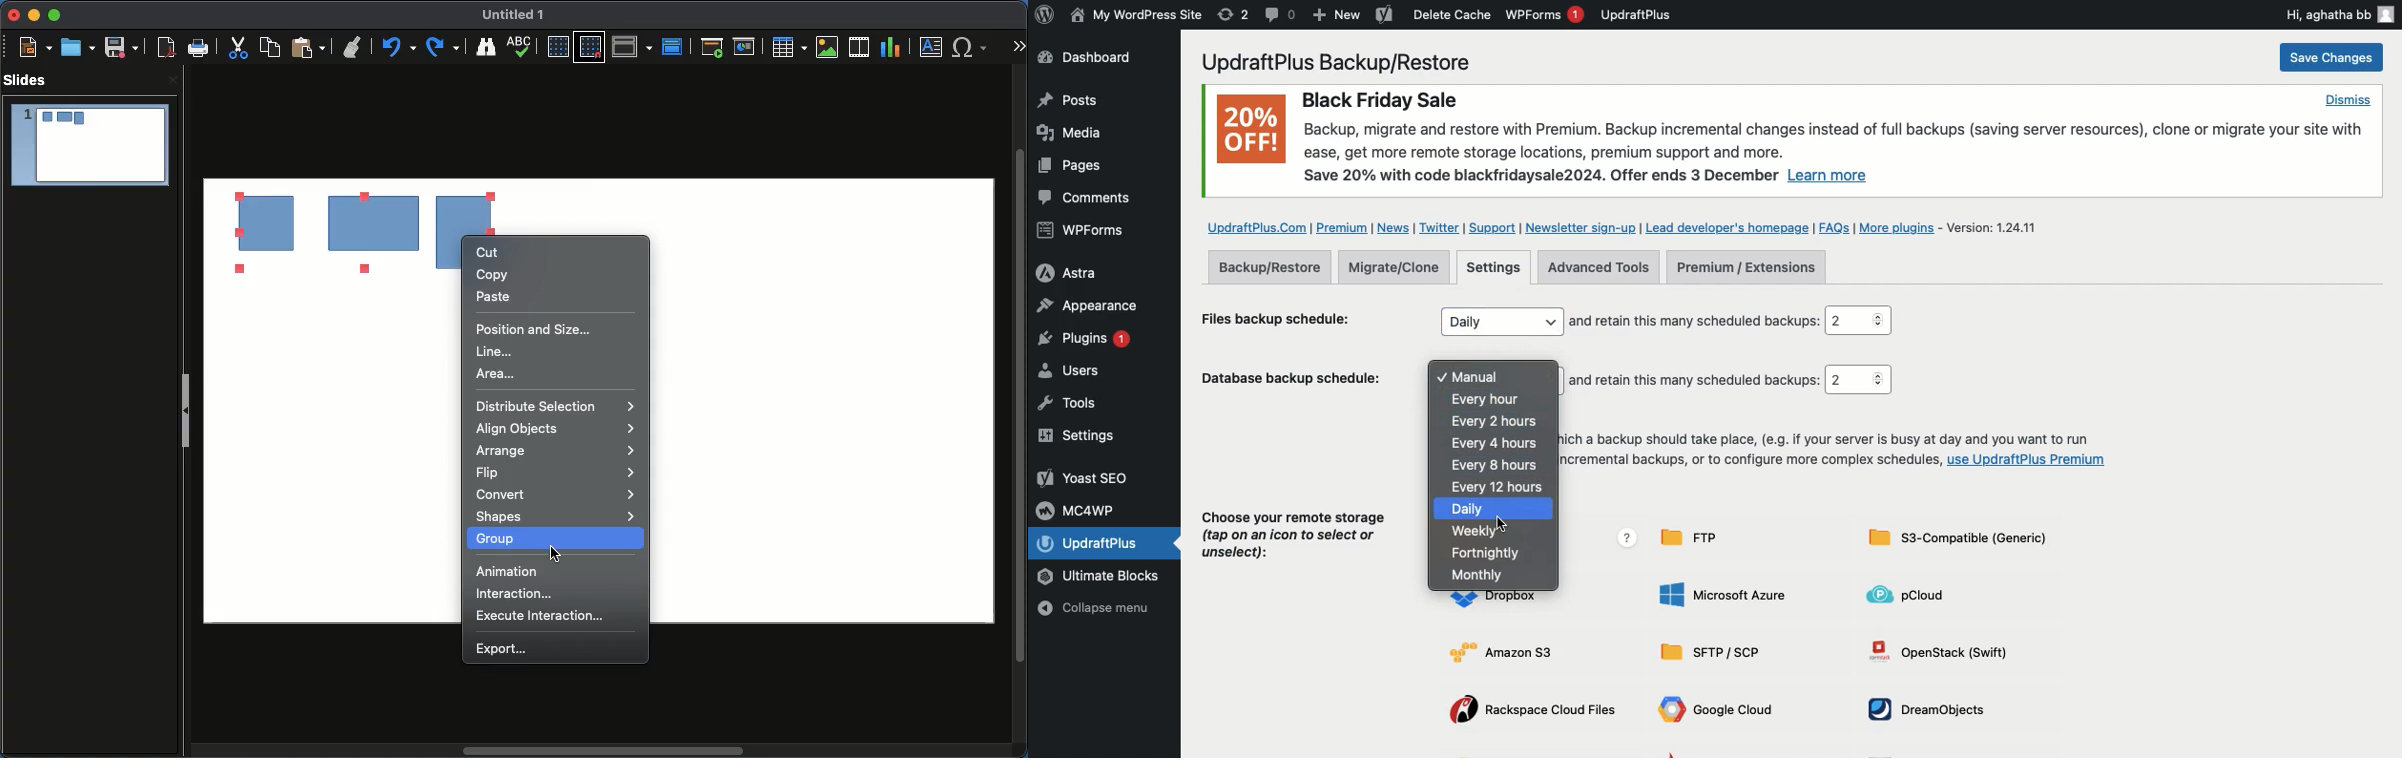 The width and height of the screenshot is (2408, 784). Describe the element at coordinates (556, 47) in the screenshot. I see `Display grid` at that location.